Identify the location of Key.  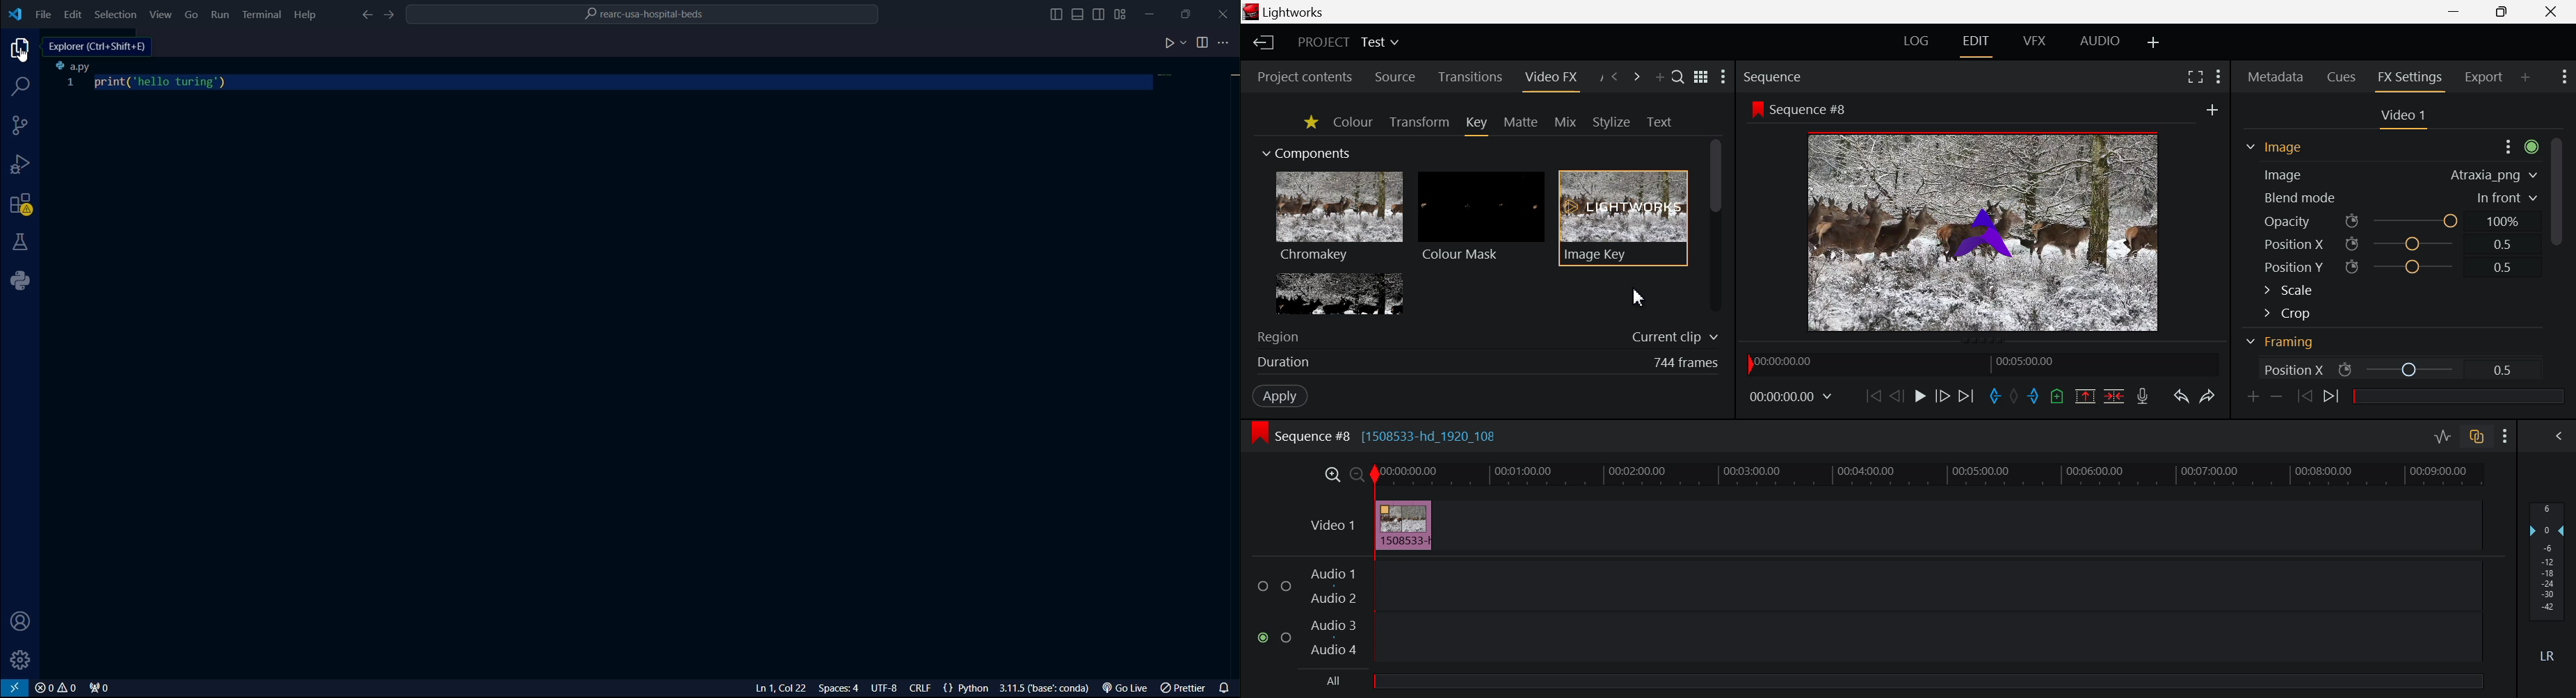
(1477, 126).